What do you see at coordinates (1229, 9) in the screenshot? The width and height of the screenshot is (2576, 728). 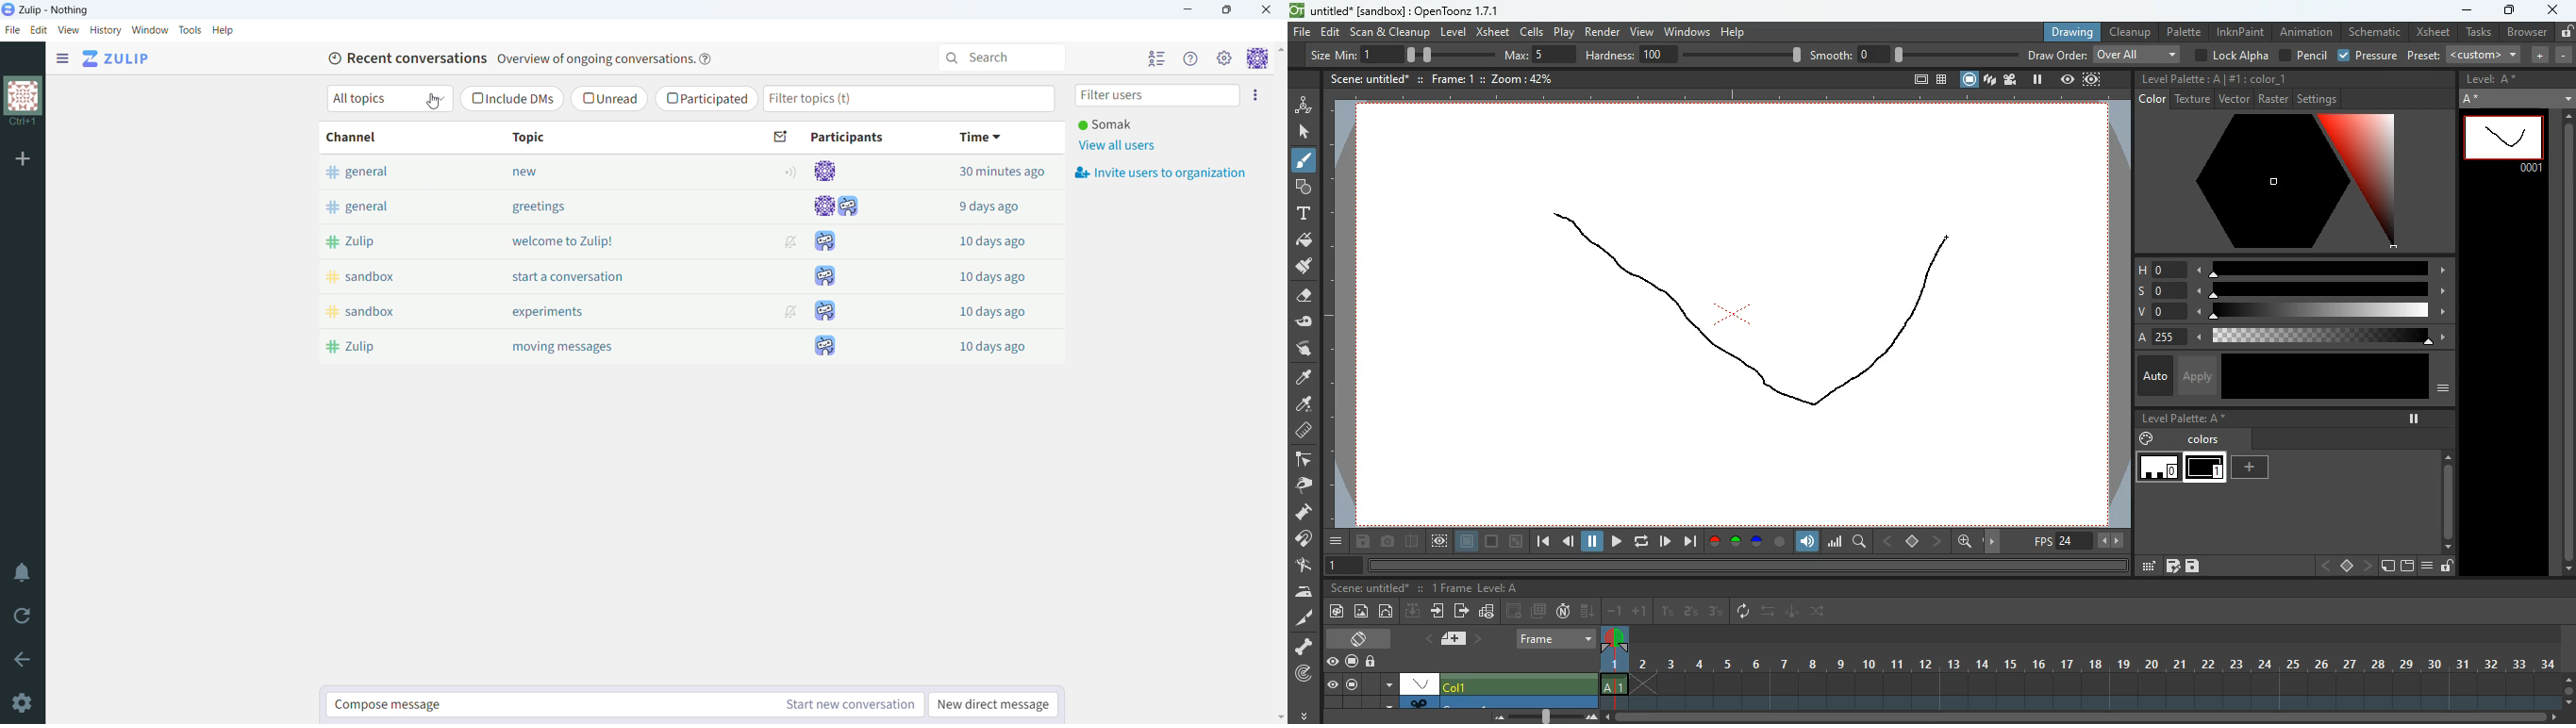 I see `maximize` at bounding box center [1229, 9].